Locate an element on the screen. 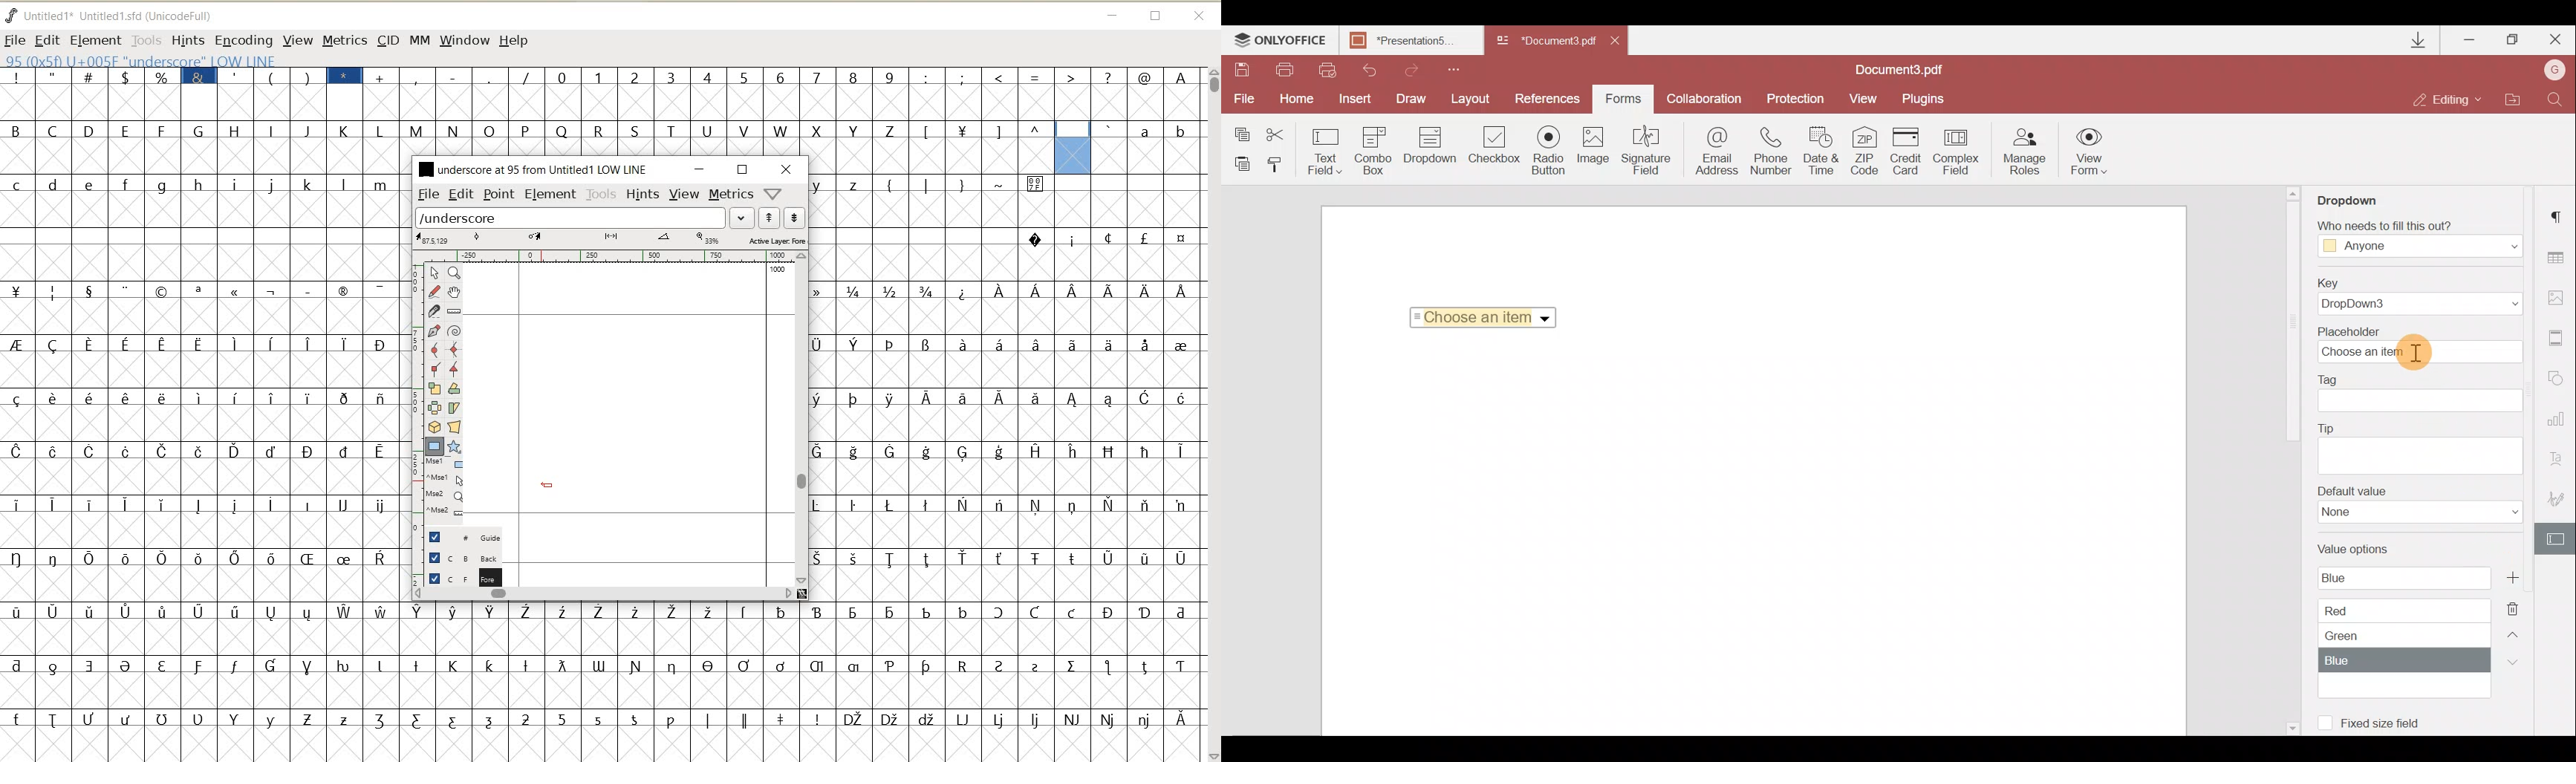 The height and width of the screenshot is (784, 2576). Draw is located at coordinates (1414, 99).